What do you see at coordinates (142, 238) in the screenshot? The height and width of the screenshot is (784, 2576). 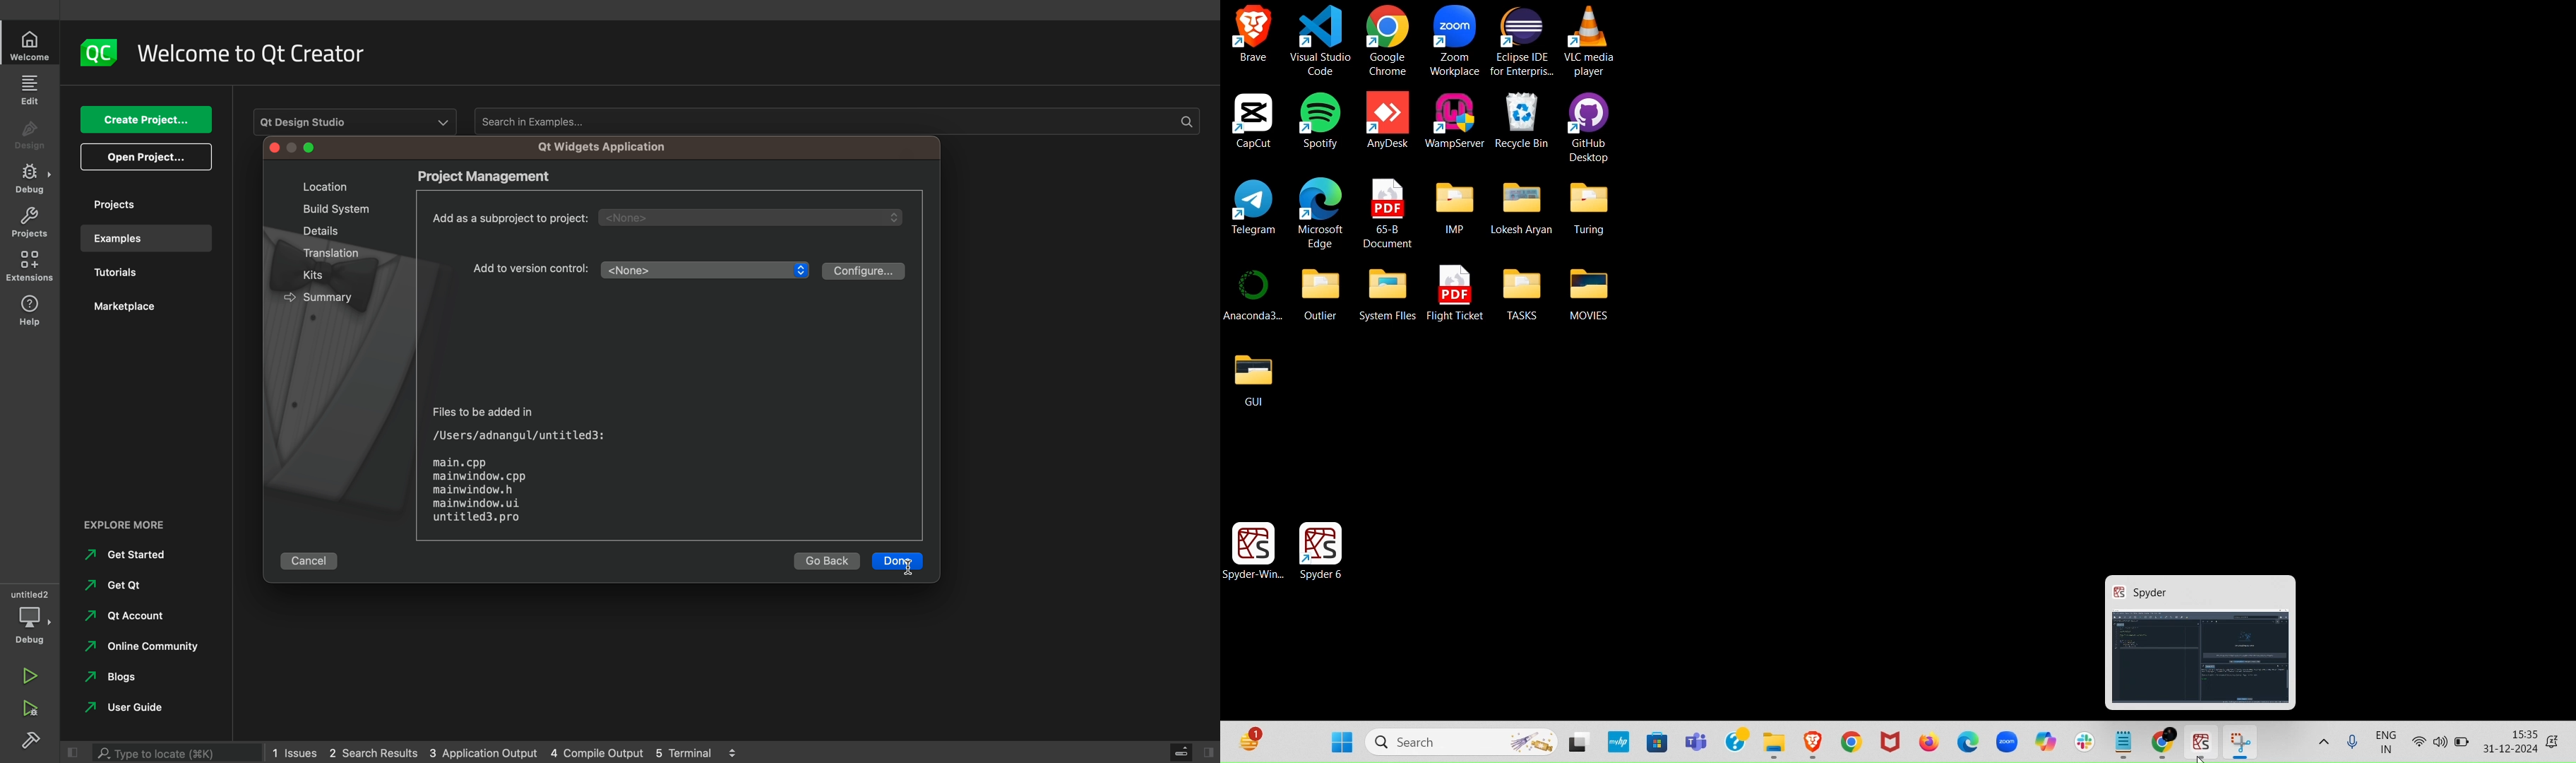 I see `examples` at bounding box center [142, 238].